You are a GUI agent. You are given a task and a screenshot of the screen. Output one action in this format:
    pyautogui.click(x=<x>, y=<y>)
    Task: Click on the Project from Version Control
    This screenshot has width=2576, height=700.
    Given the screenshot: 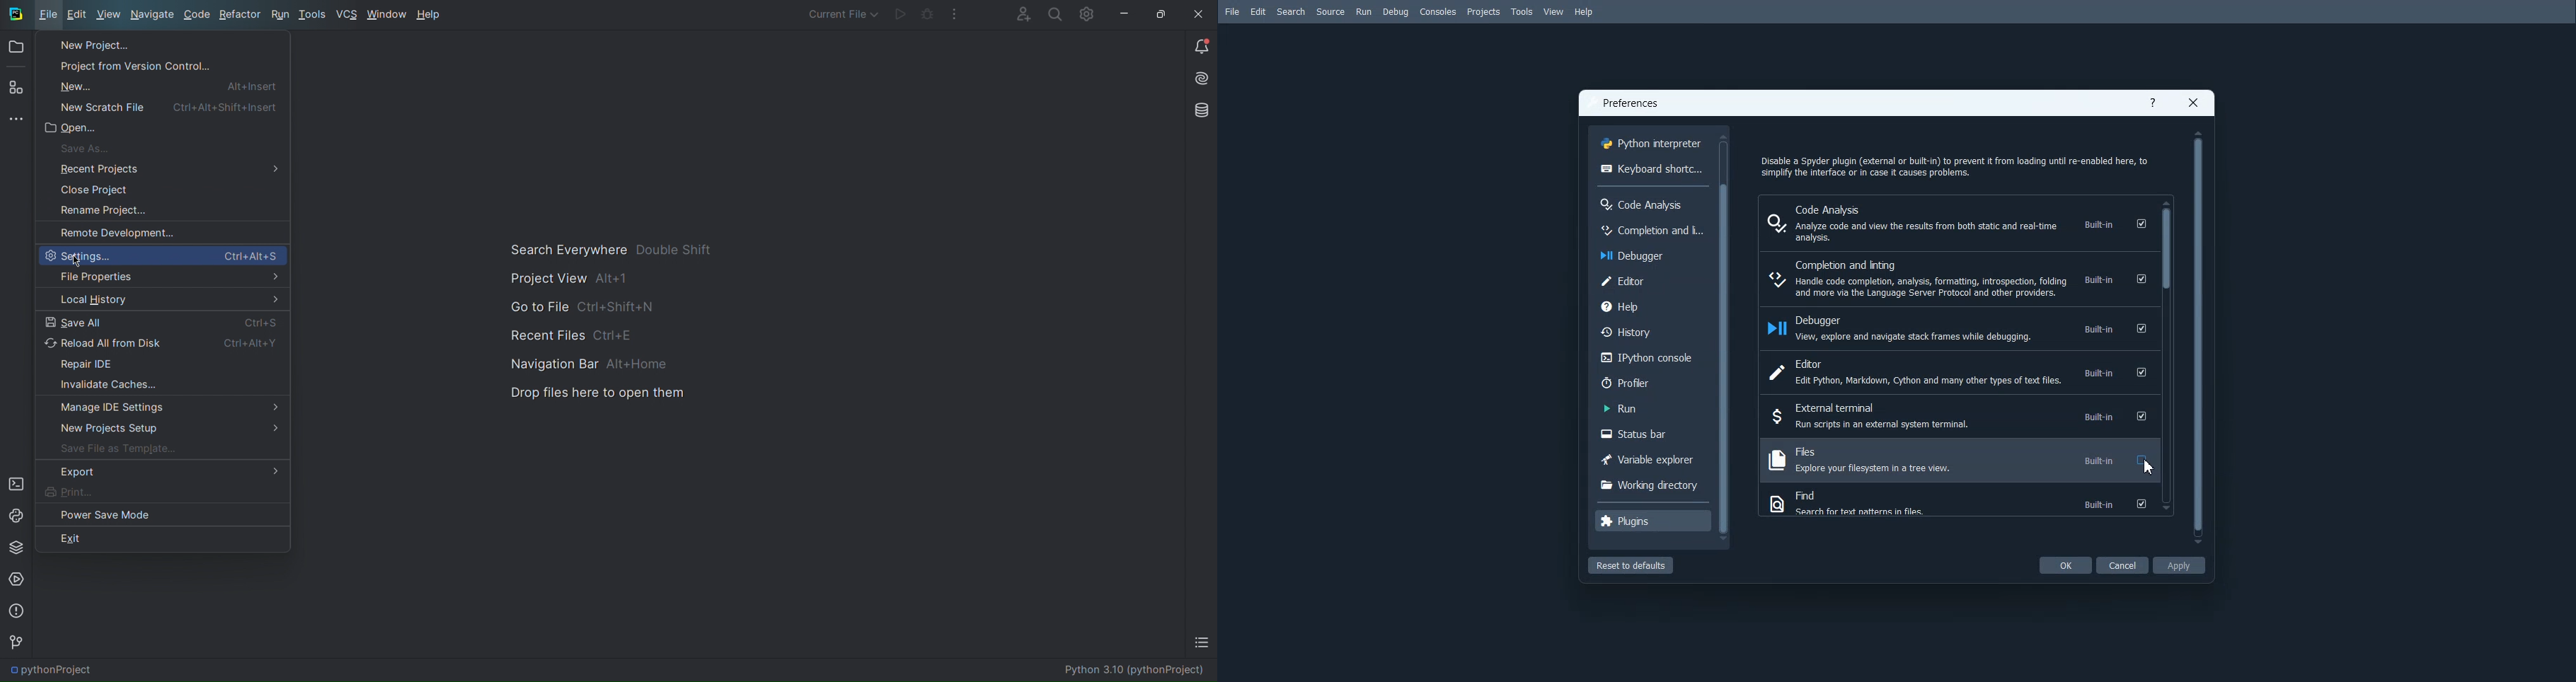 What is the action you would take?
    pyautogui.click(x=128, y=67)
    